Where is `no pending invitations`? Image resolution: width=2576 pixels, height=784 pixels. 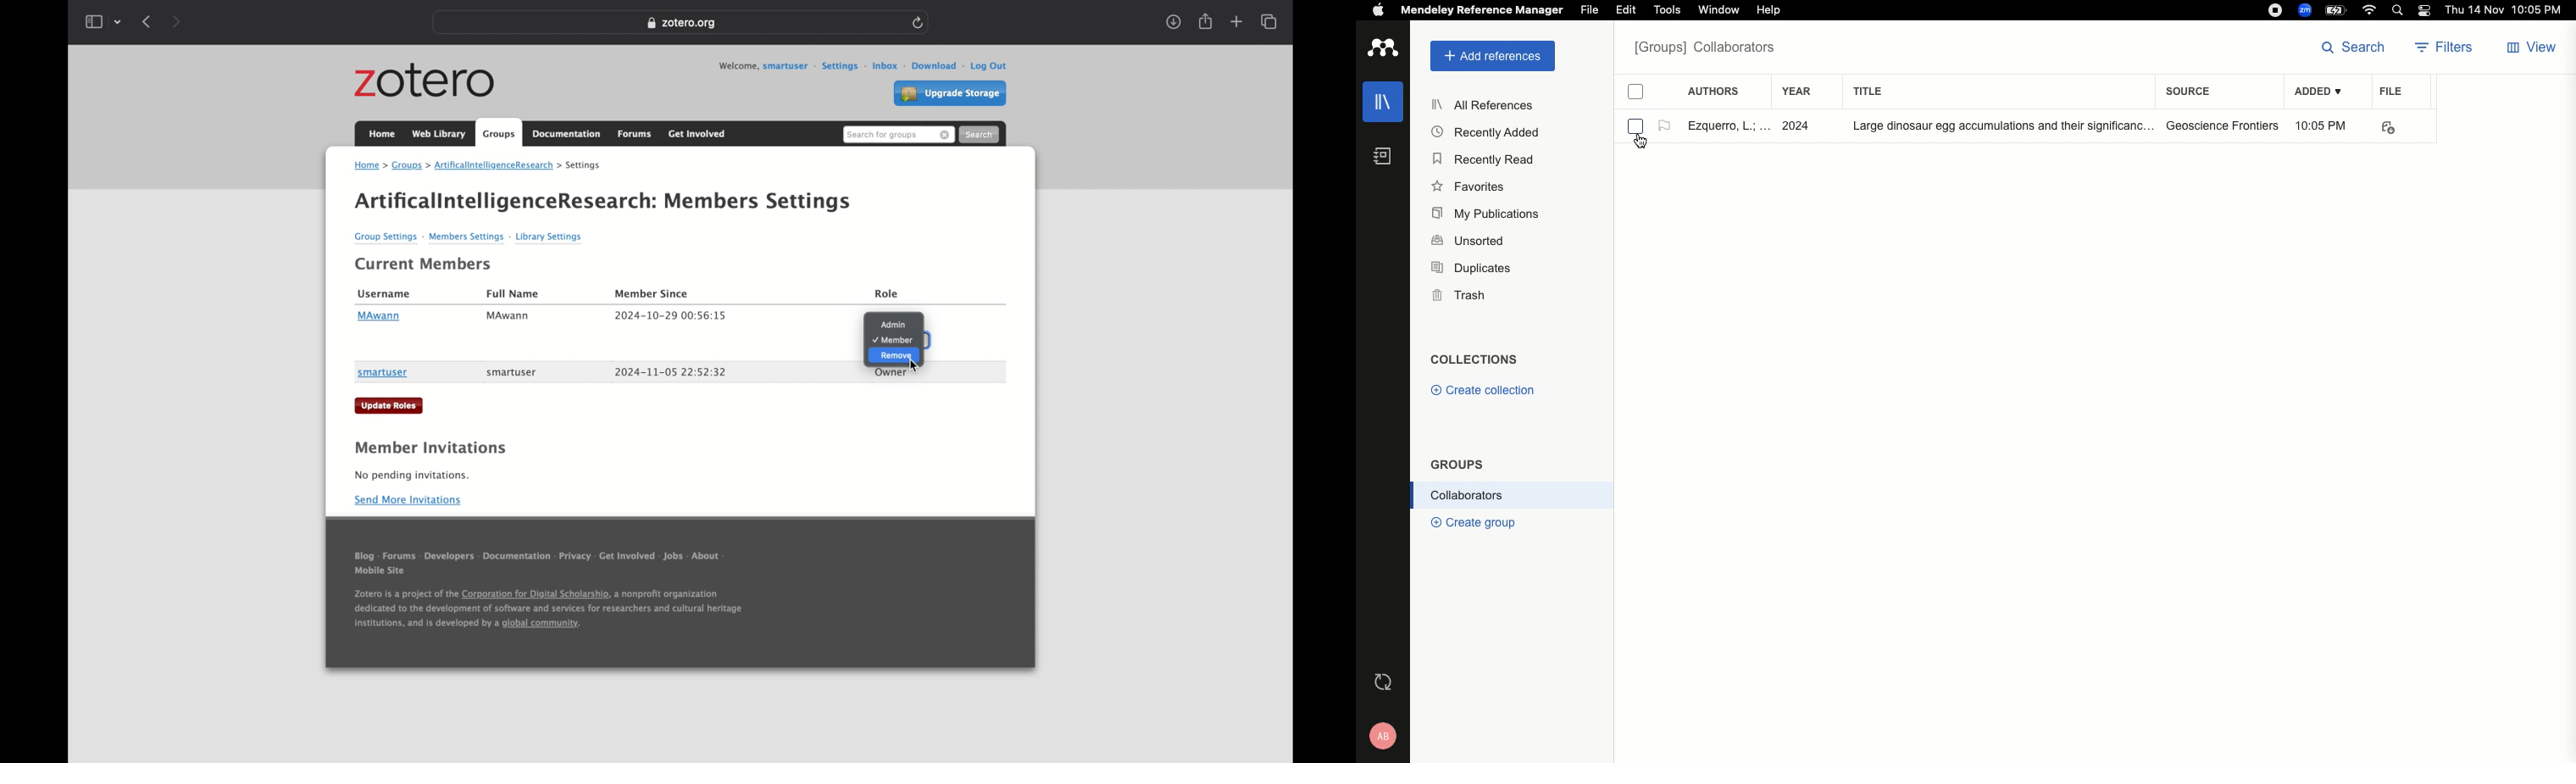 no pending invitations is located at coordinates (412, 475).